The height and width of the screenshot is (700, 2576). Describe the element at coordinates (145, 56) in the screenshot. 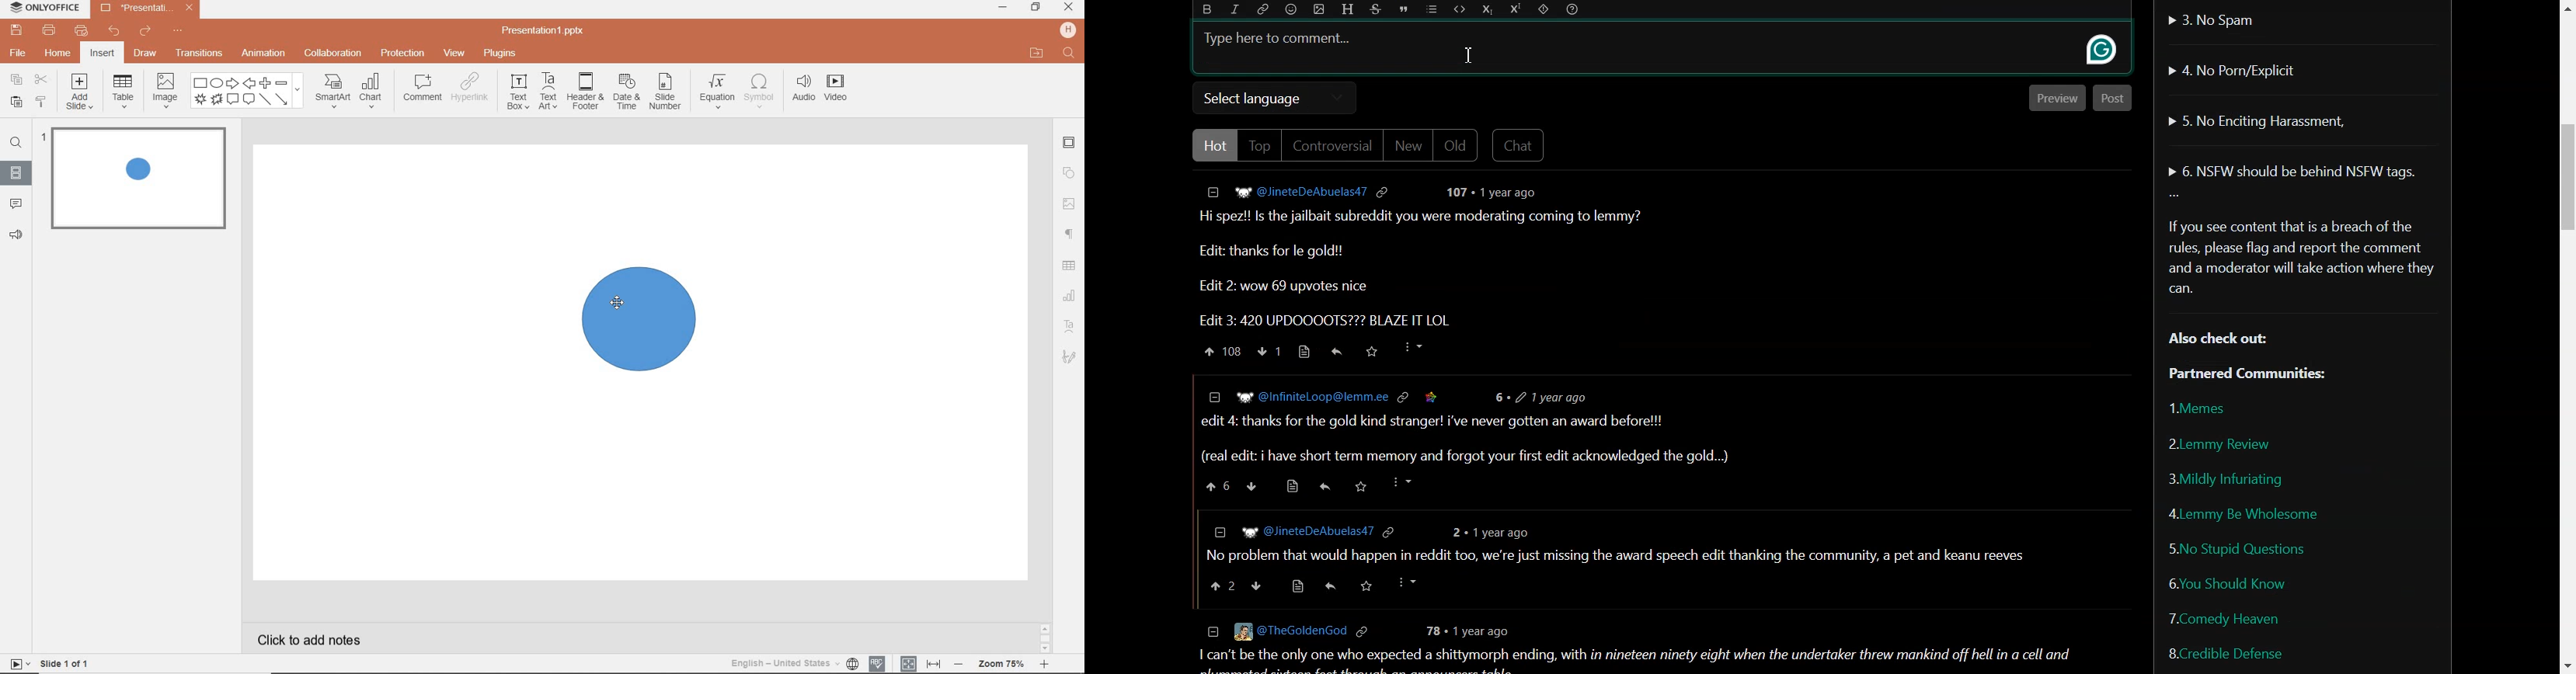

I see `draw` at that location.